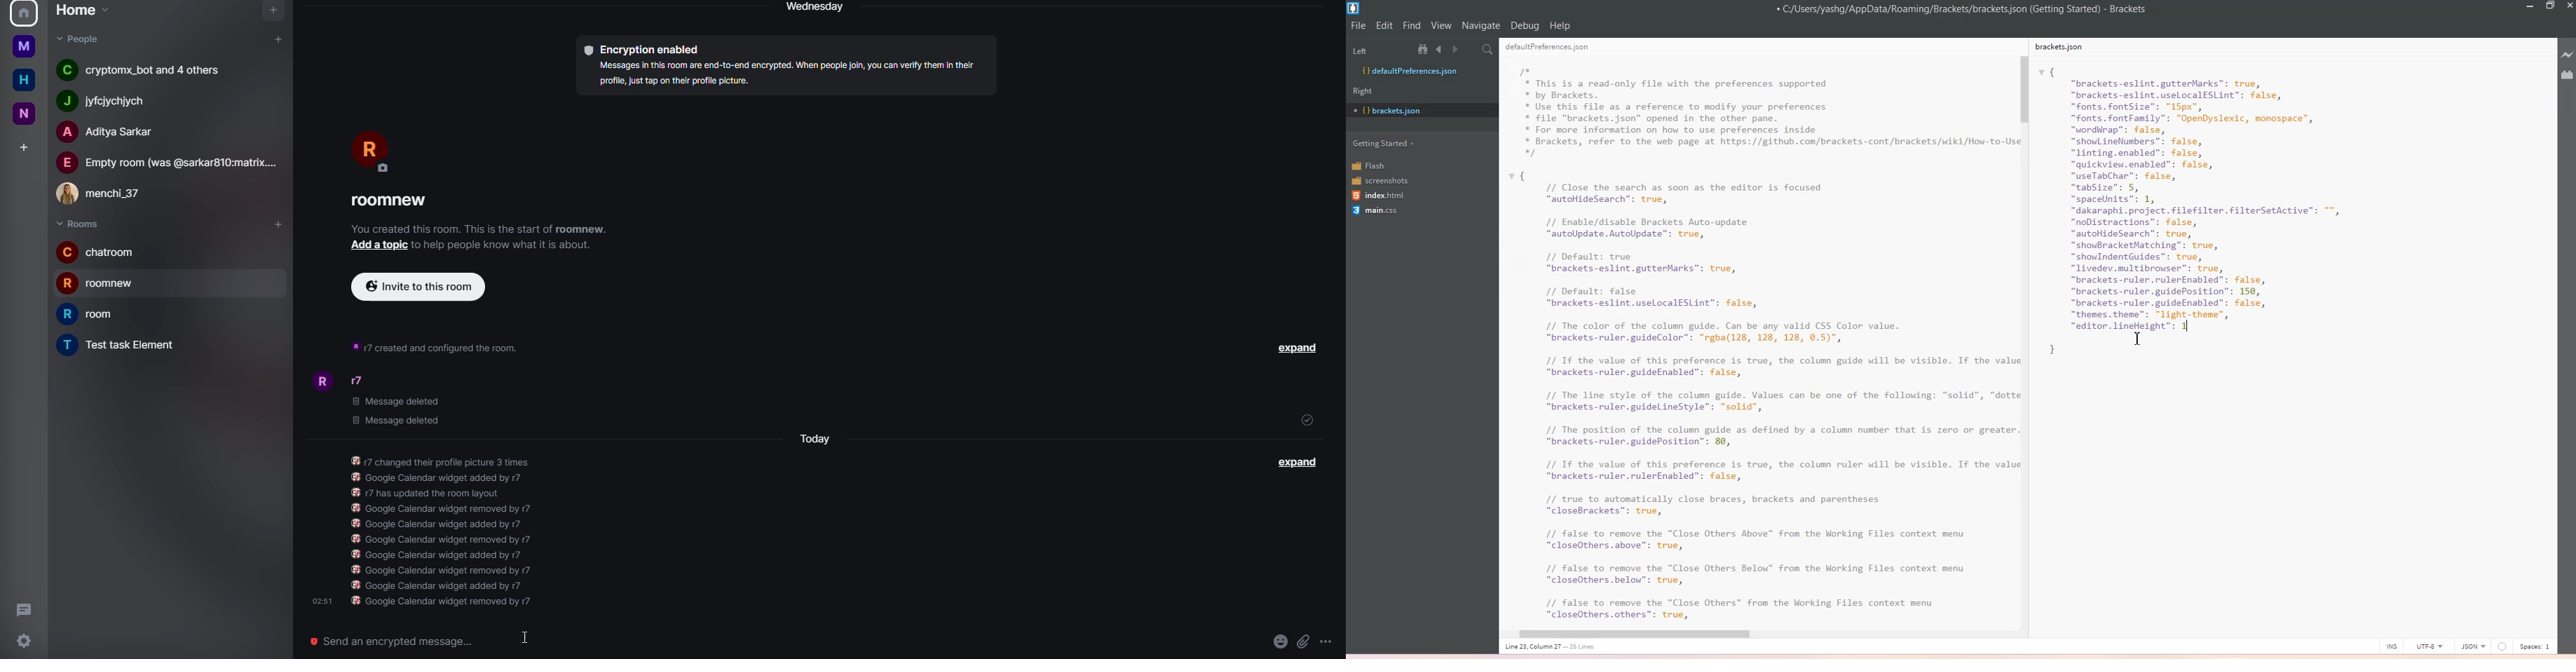 The image size is (2576, 672). I want to click on people, so click(170, 163).